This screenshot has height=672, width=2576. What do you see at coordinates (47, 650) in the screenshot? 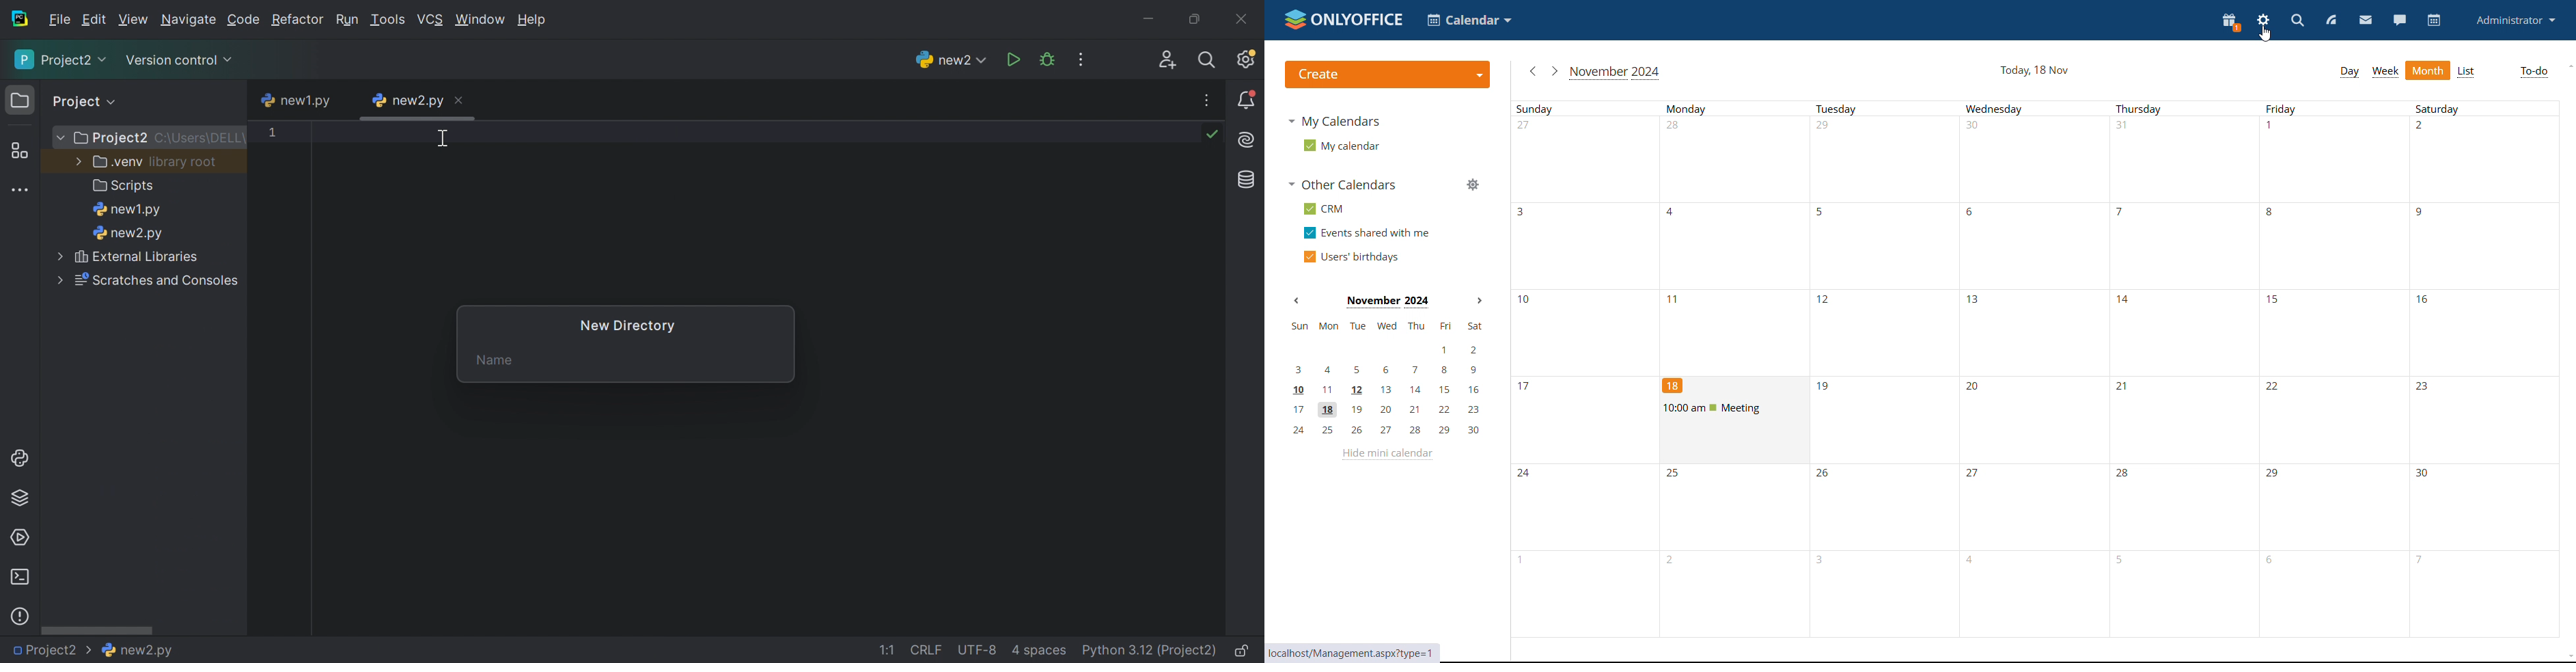
I see `Project2` at bounding box center [47, 650].